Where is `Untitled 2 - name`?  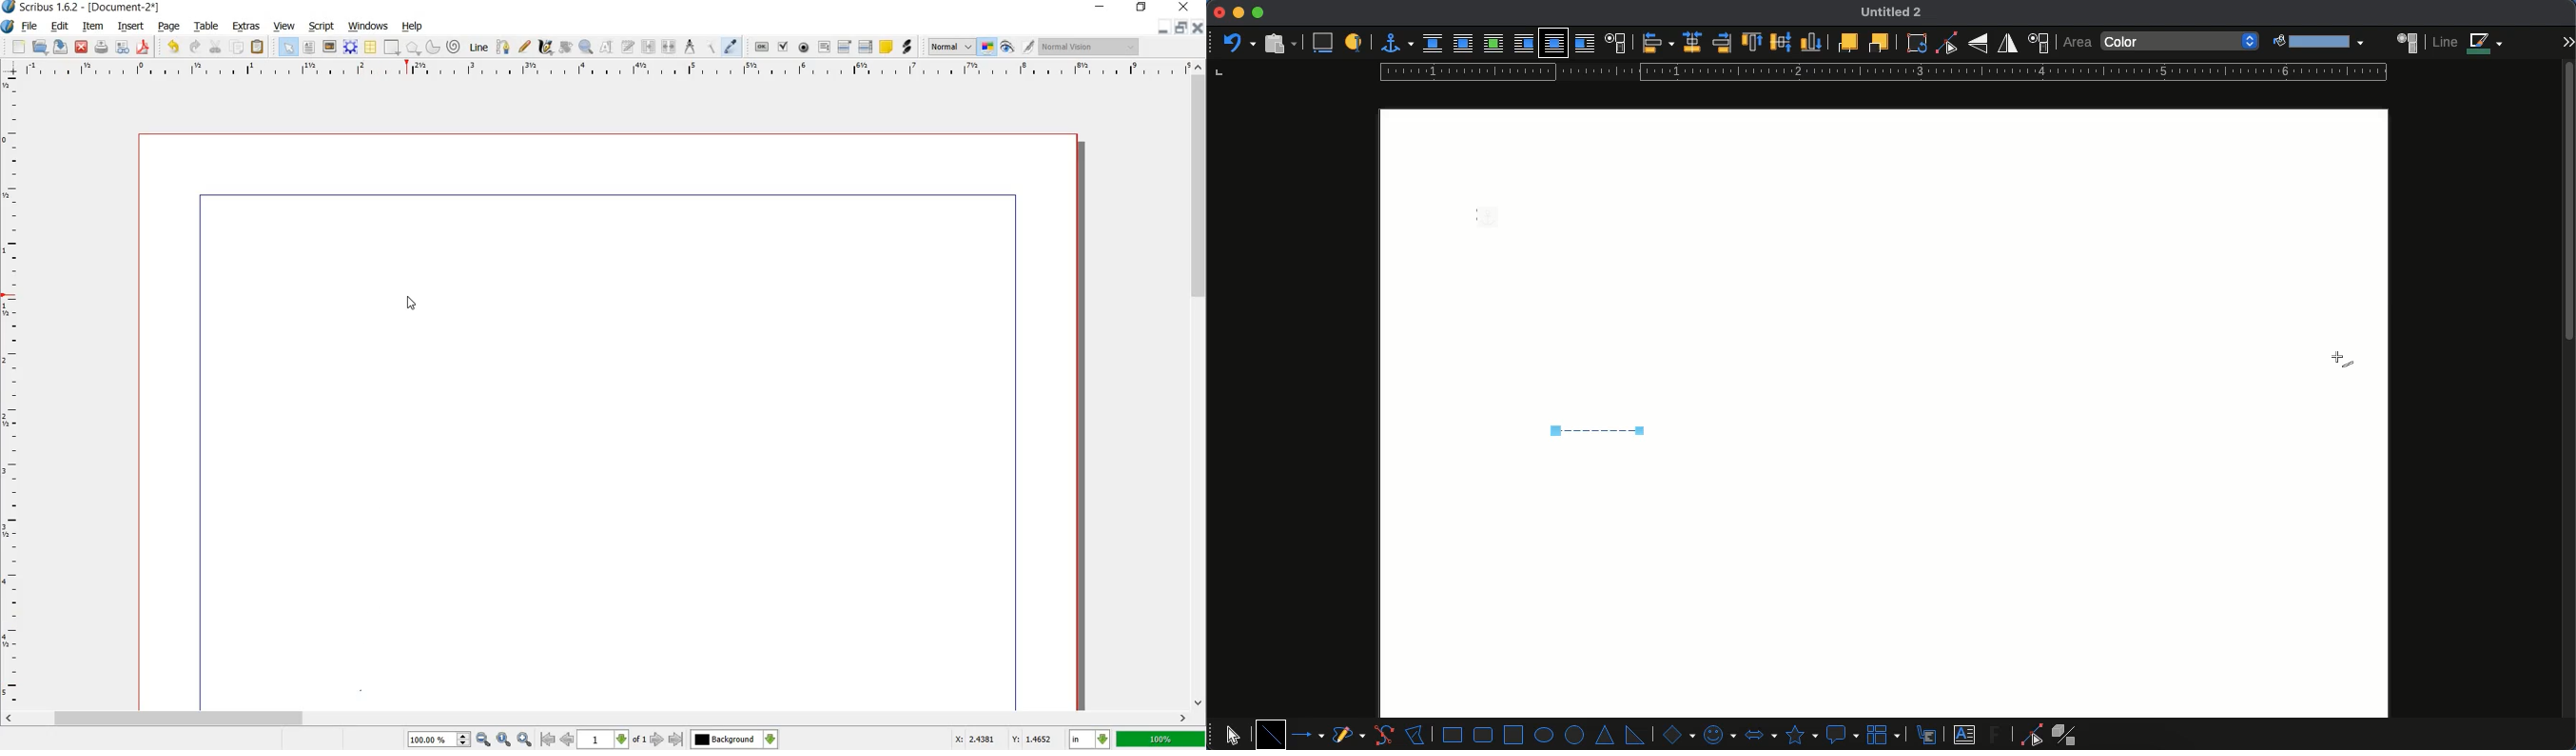 Untitled 2 - name is located at coordinates (1895, 13).